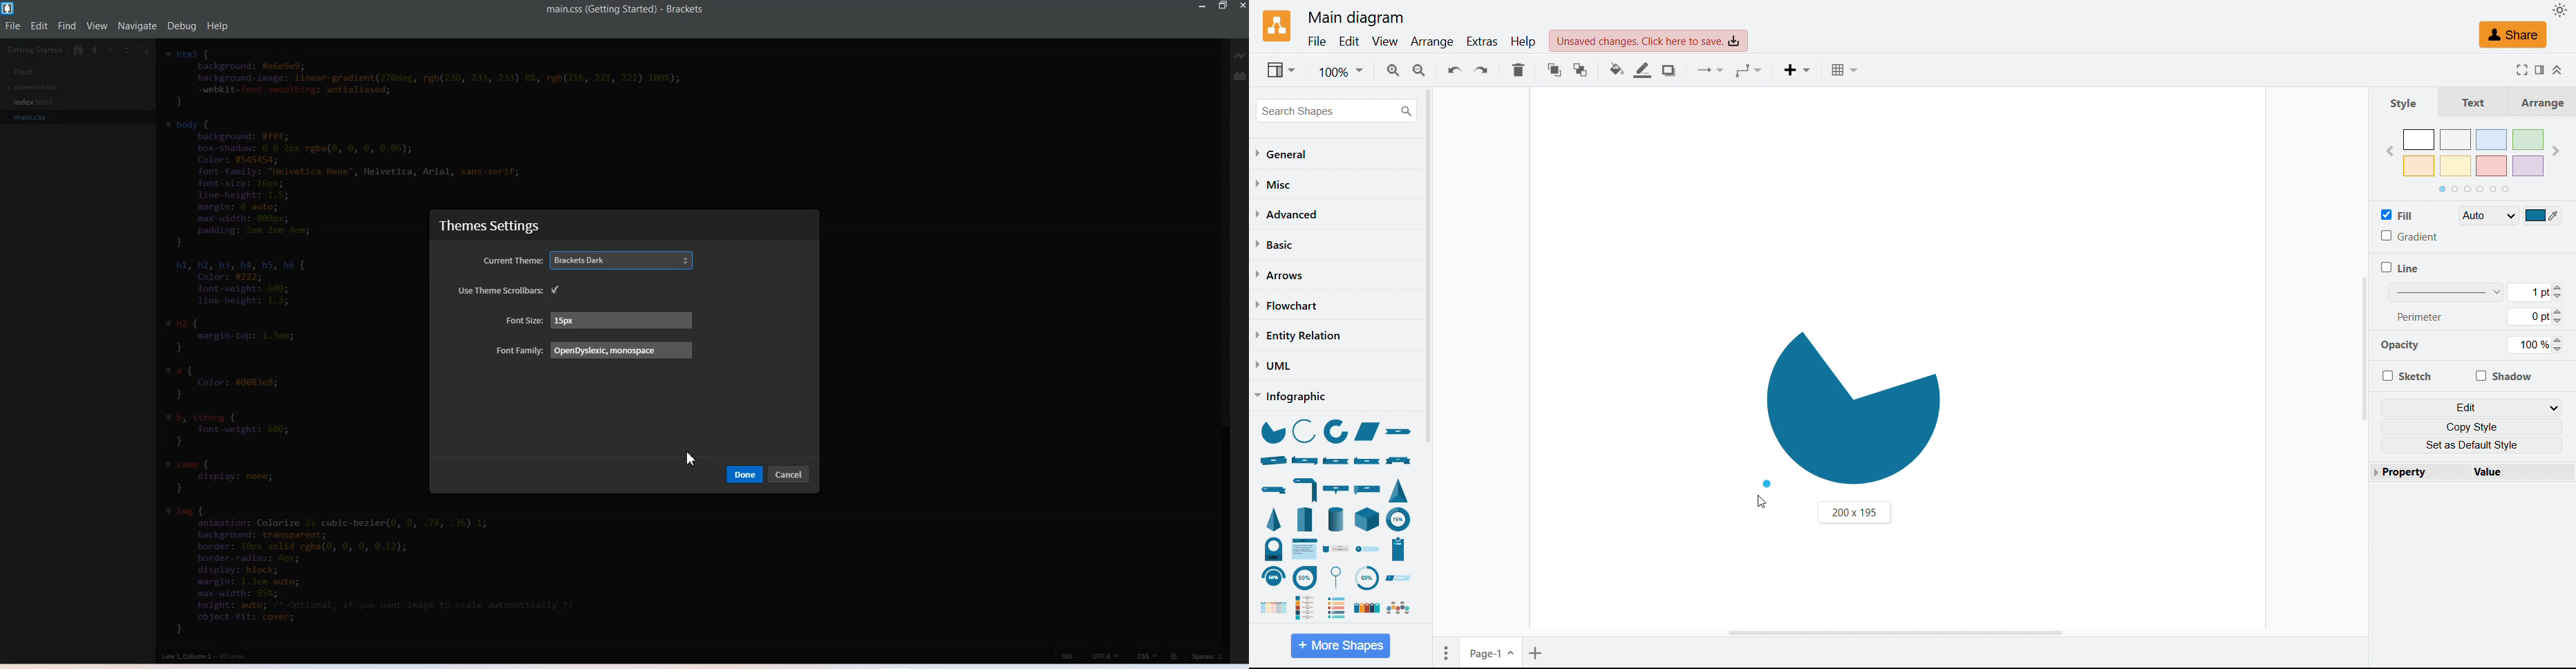  I want to click on Logo, so click(10, 9).